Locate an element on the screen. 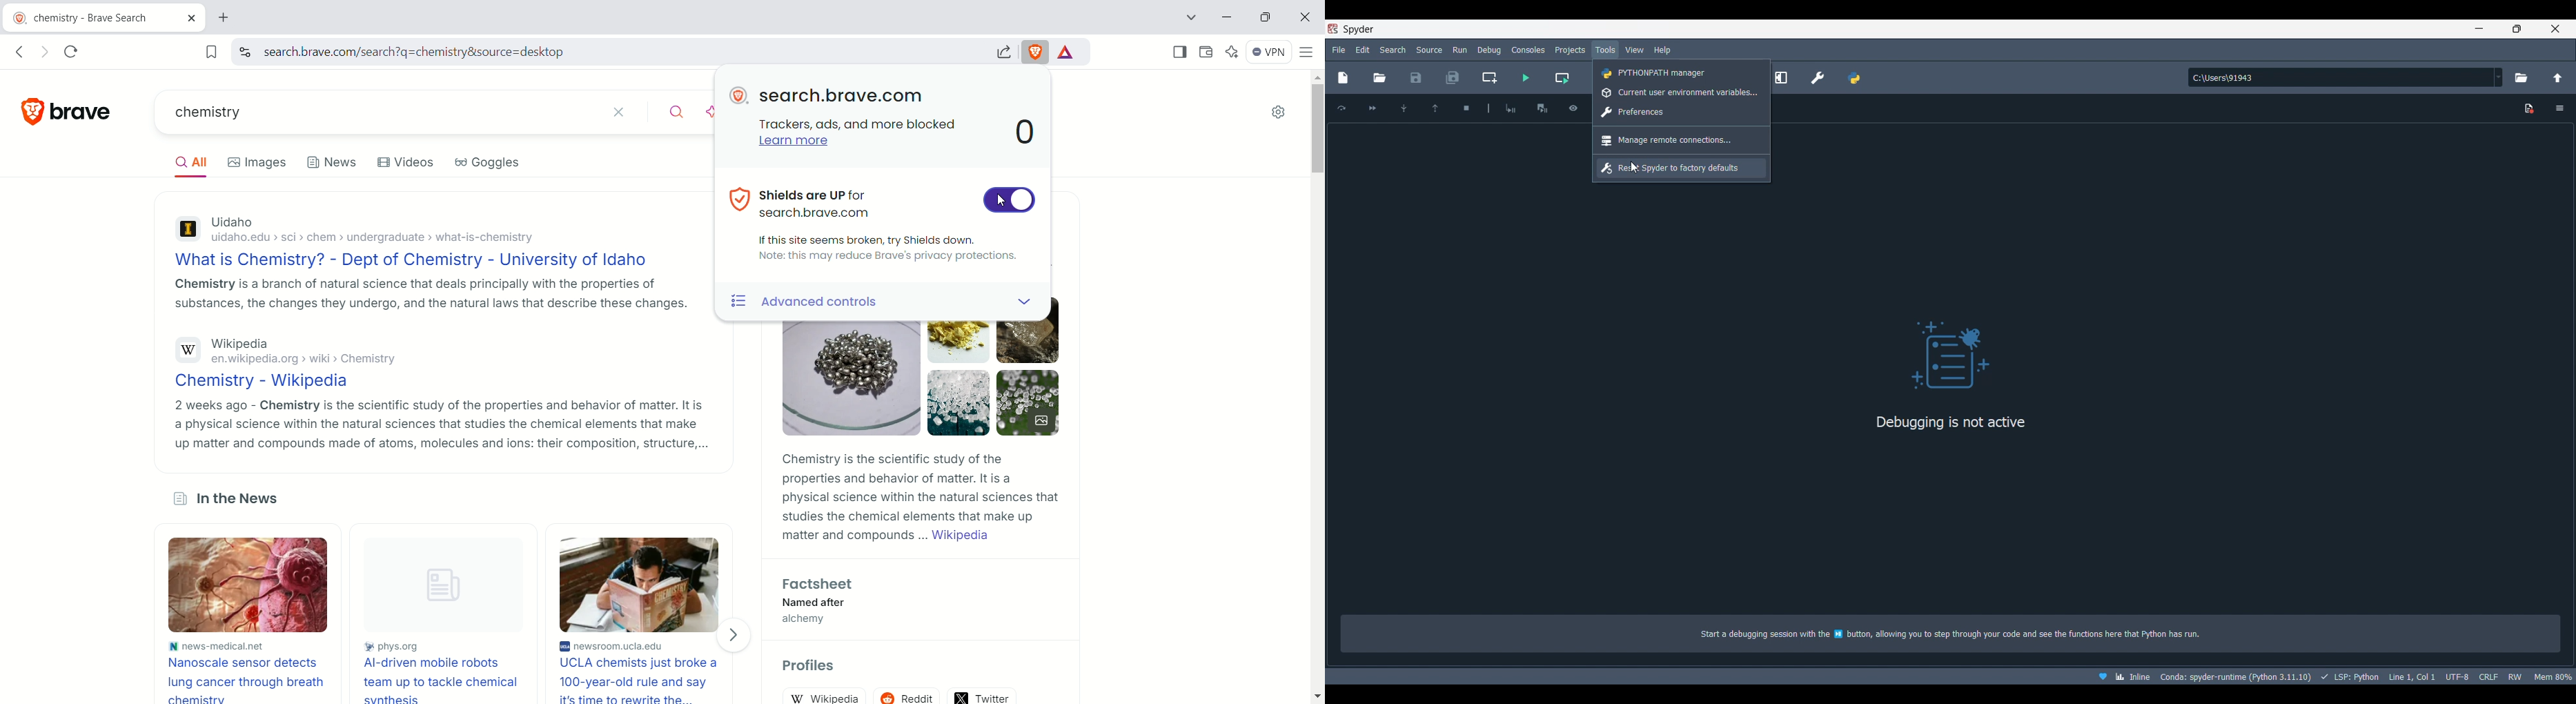 This screenshot has height=728, width=2576. alchemy is located at coordinates (806, 620).